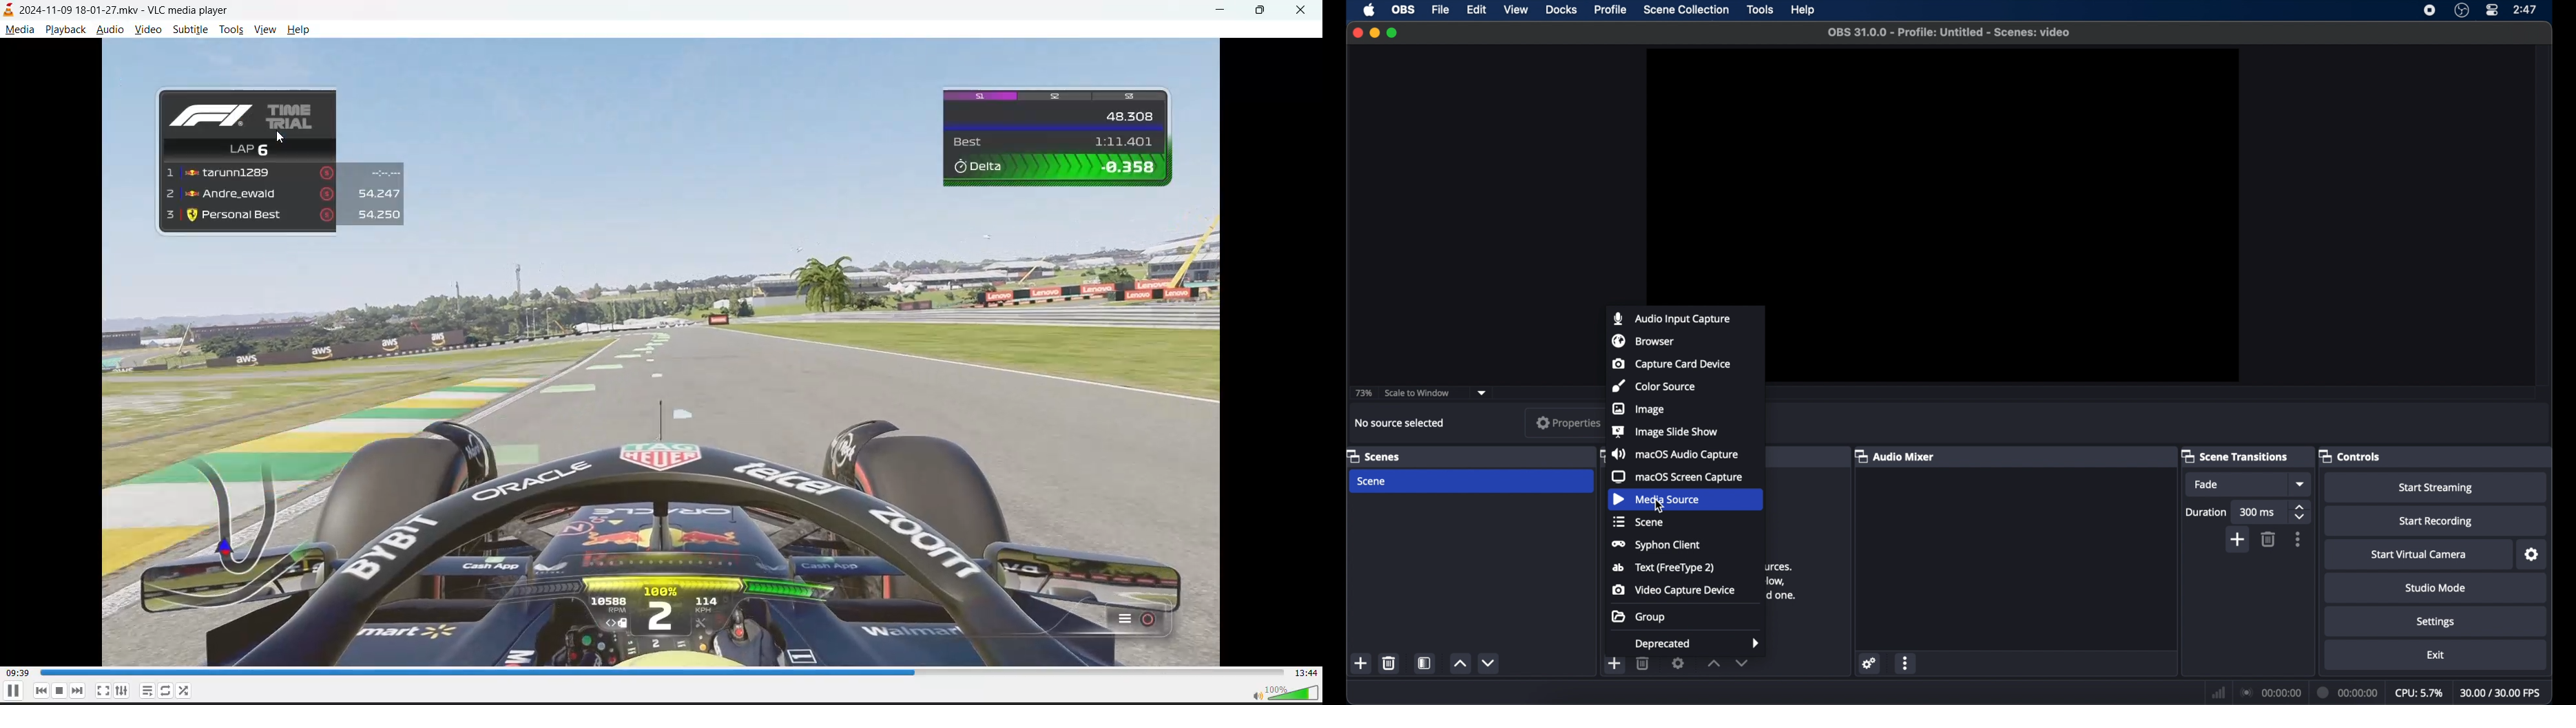 The image size is (2576, 728). What do you see at coordinates (41, 691) in the screenshot?
I see `previous` at bounding box center [41, 691].